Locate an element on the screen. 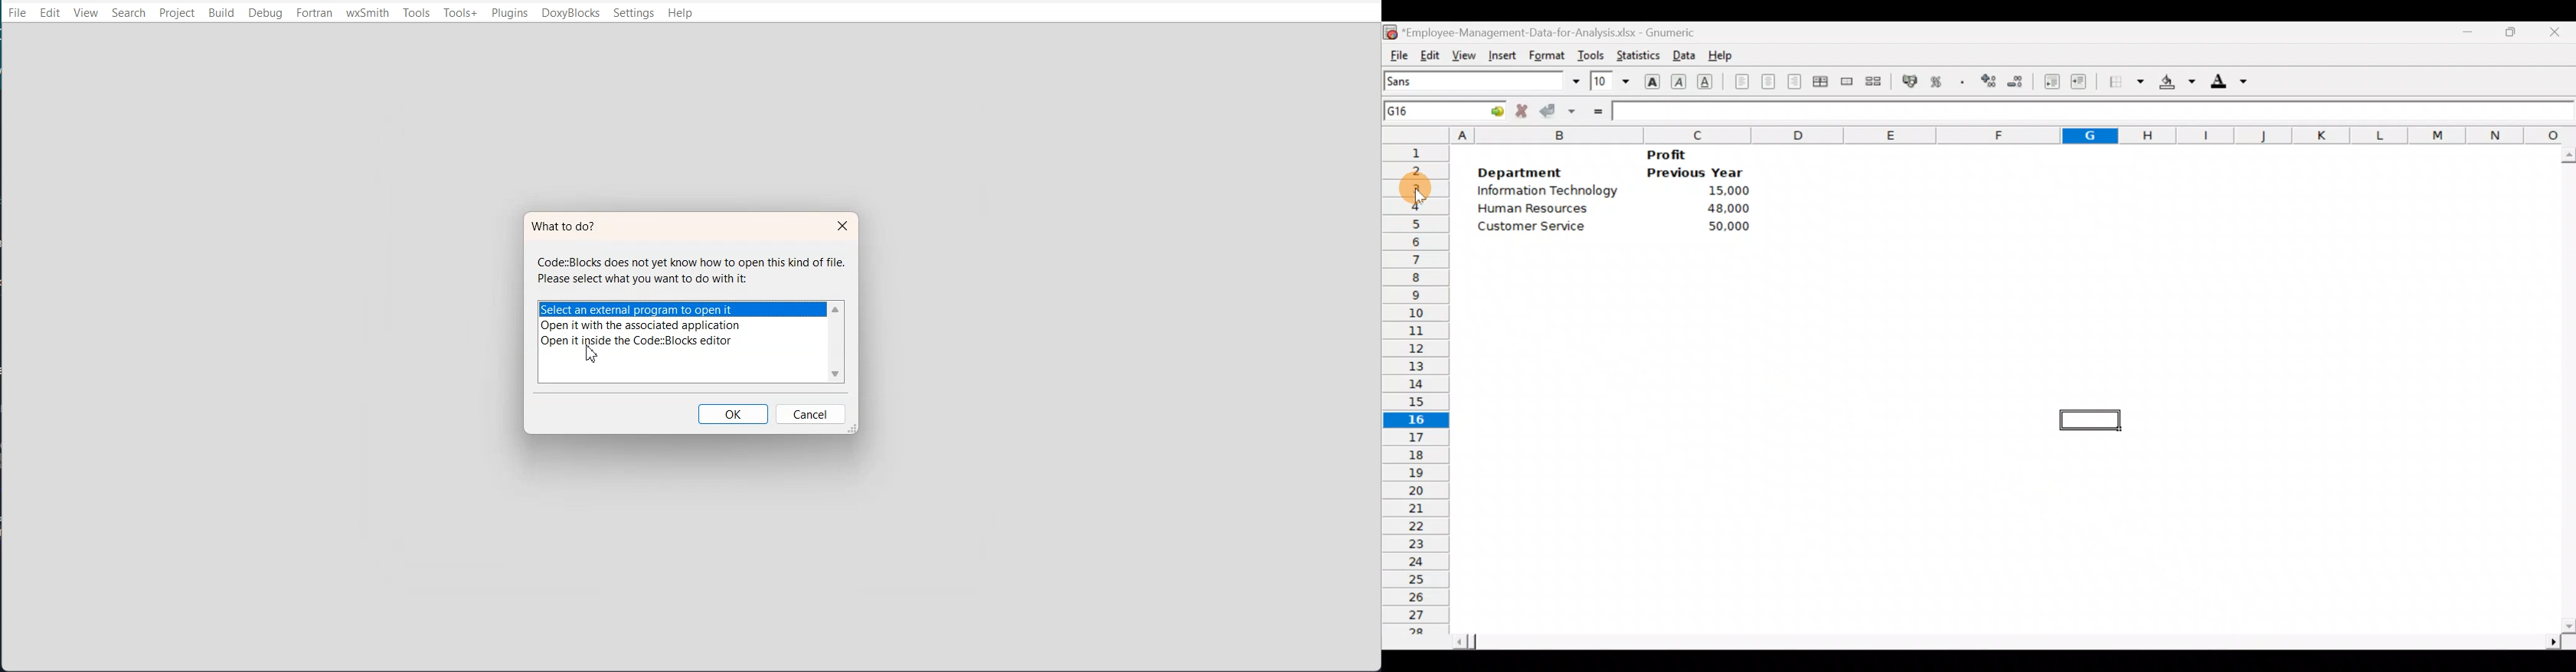  Build is located at coordinates (222, 13).